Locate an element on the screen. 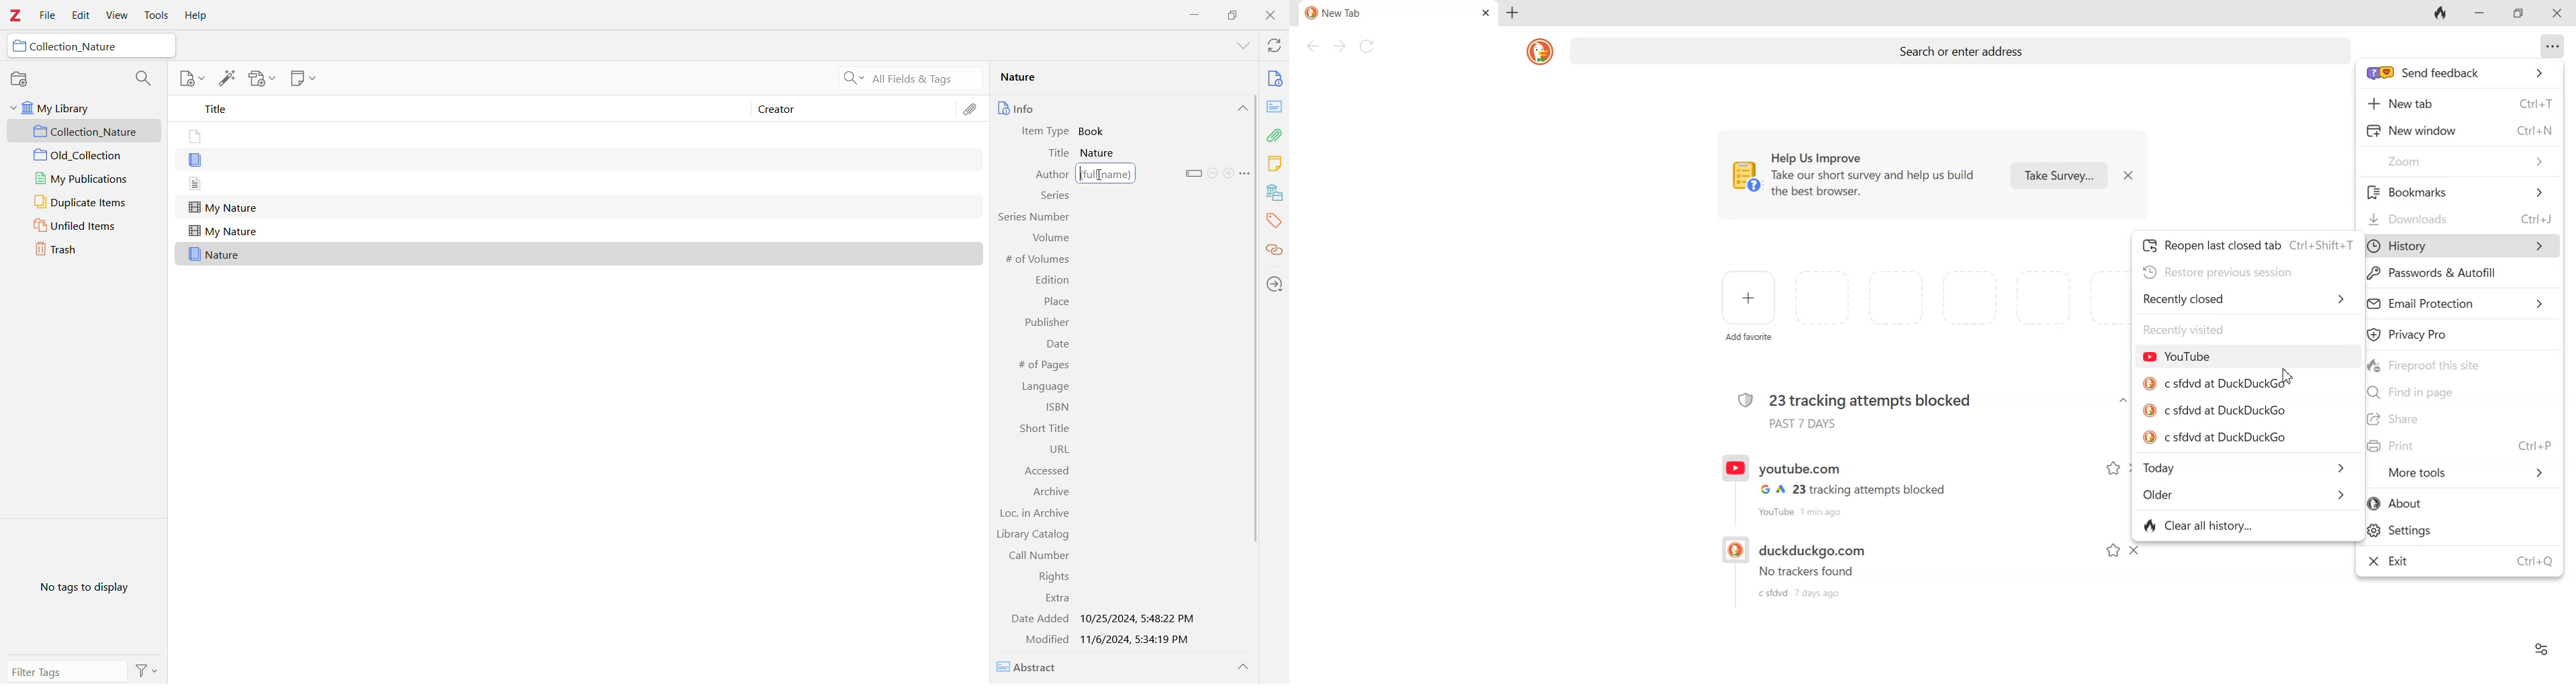 The width and height of the screenshot is (2576, 700). My Publications is located at coordinates (84, 180).